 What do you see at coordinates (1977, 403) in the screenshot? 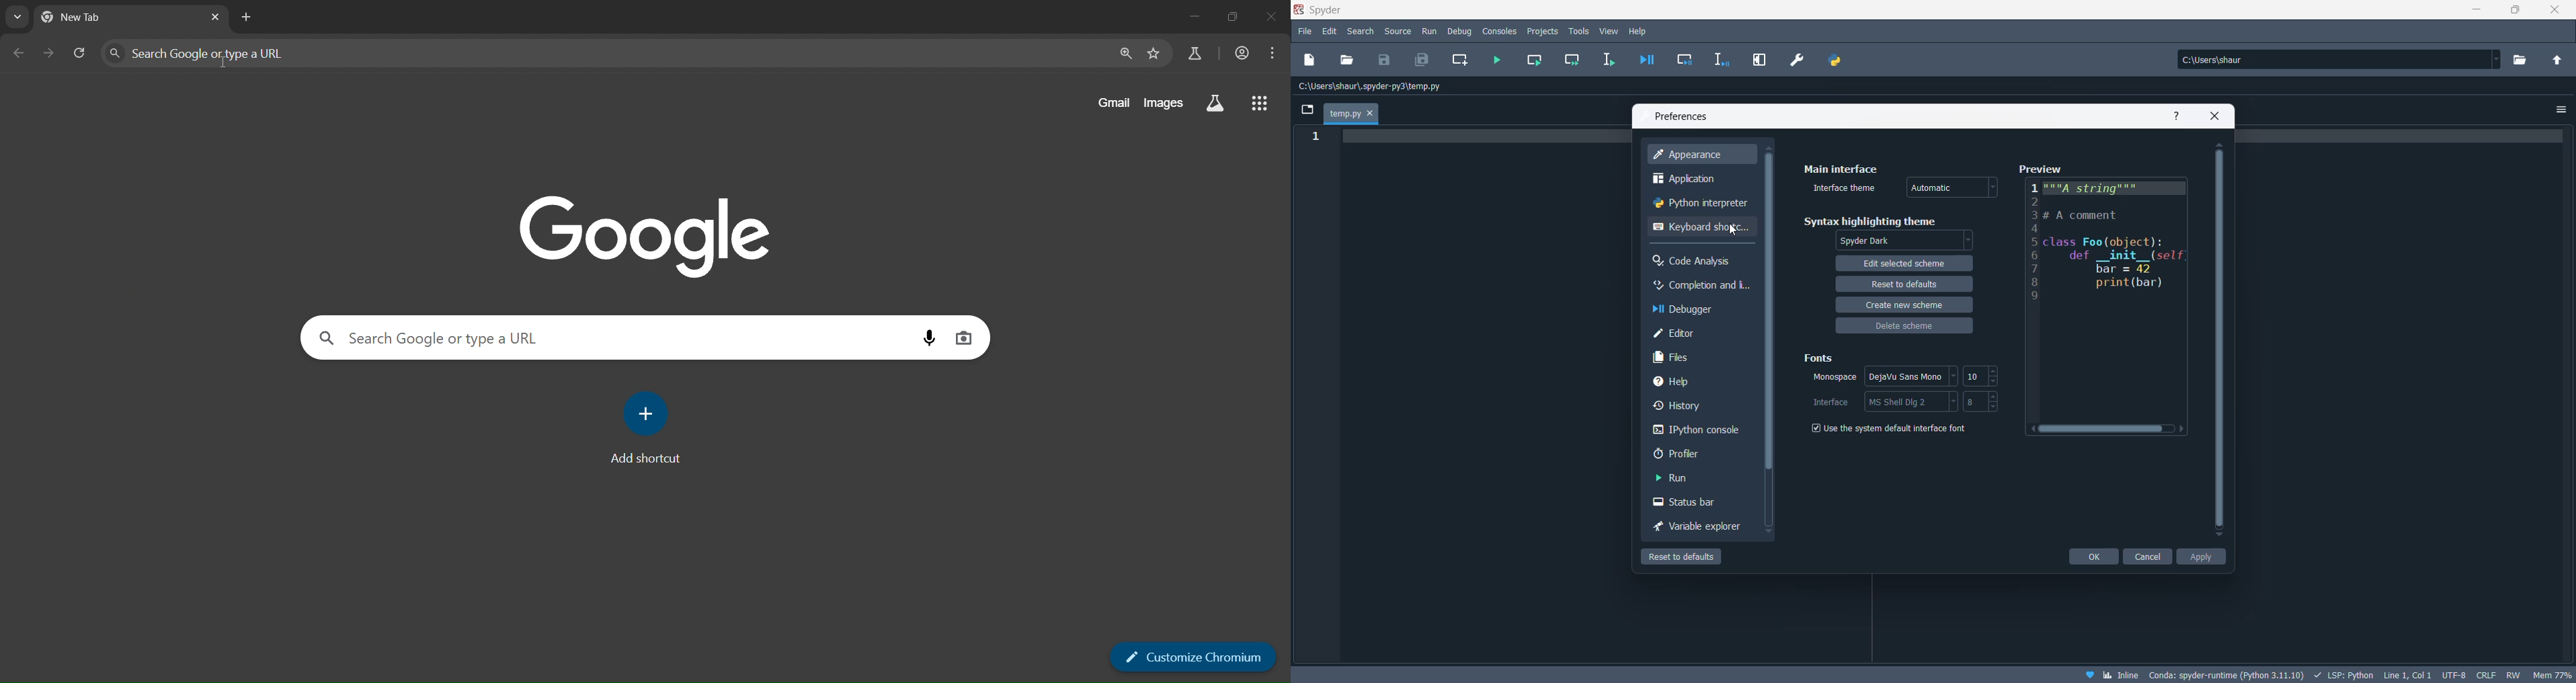
I see `fonts size` at bounding box center [1977, 403].